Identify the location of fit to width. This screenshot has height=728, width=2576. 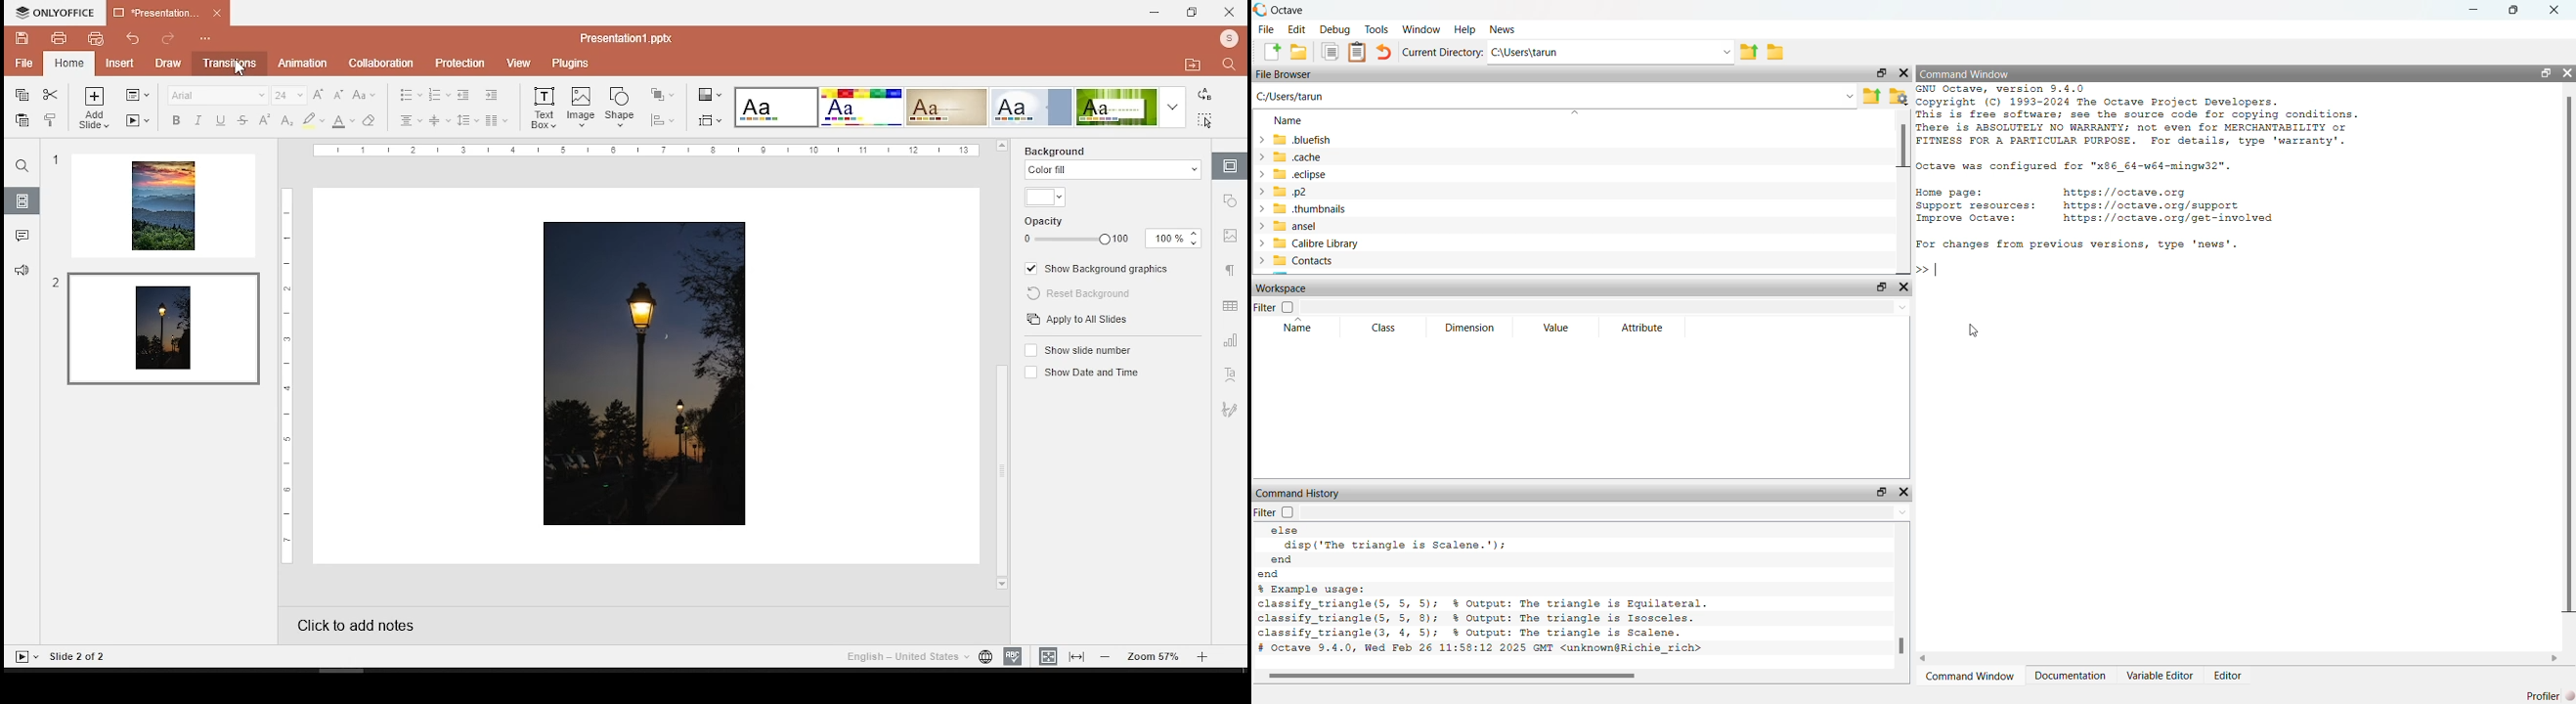
(1077, 657).